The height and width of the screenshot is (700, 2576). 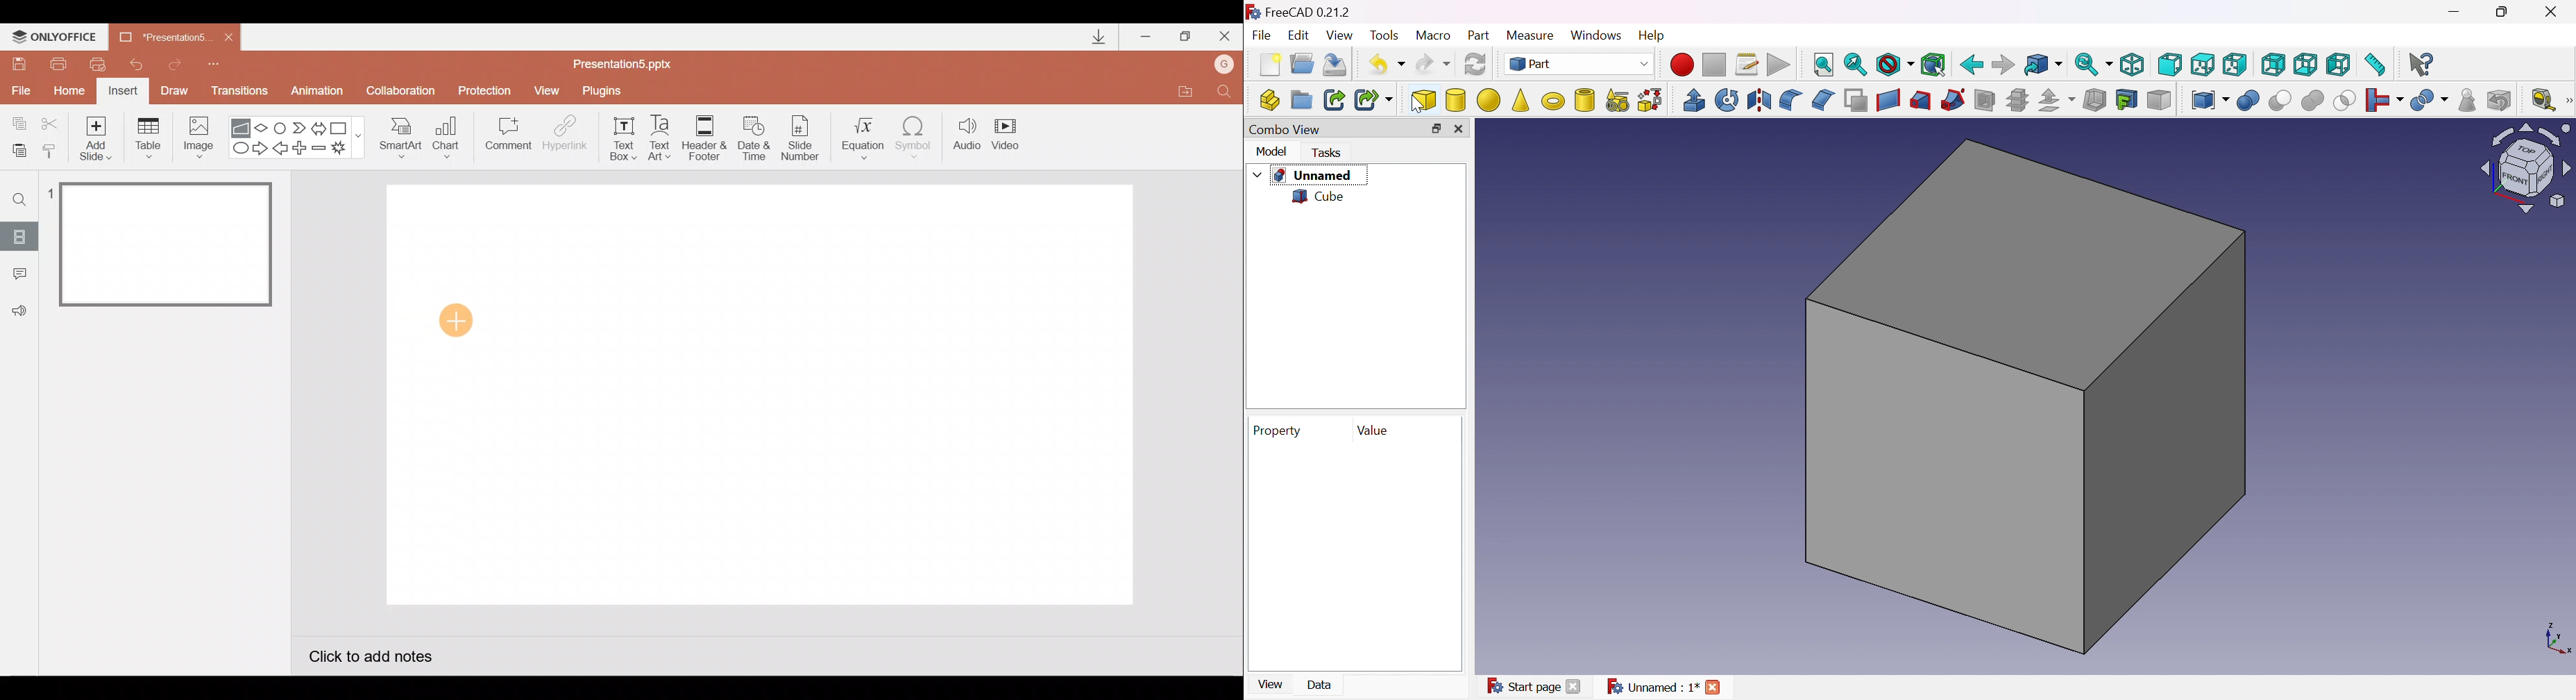 What do you see at coordinates (1425, 97) in the screenshot?
I see `cube` at bounding box center [1425, 97].